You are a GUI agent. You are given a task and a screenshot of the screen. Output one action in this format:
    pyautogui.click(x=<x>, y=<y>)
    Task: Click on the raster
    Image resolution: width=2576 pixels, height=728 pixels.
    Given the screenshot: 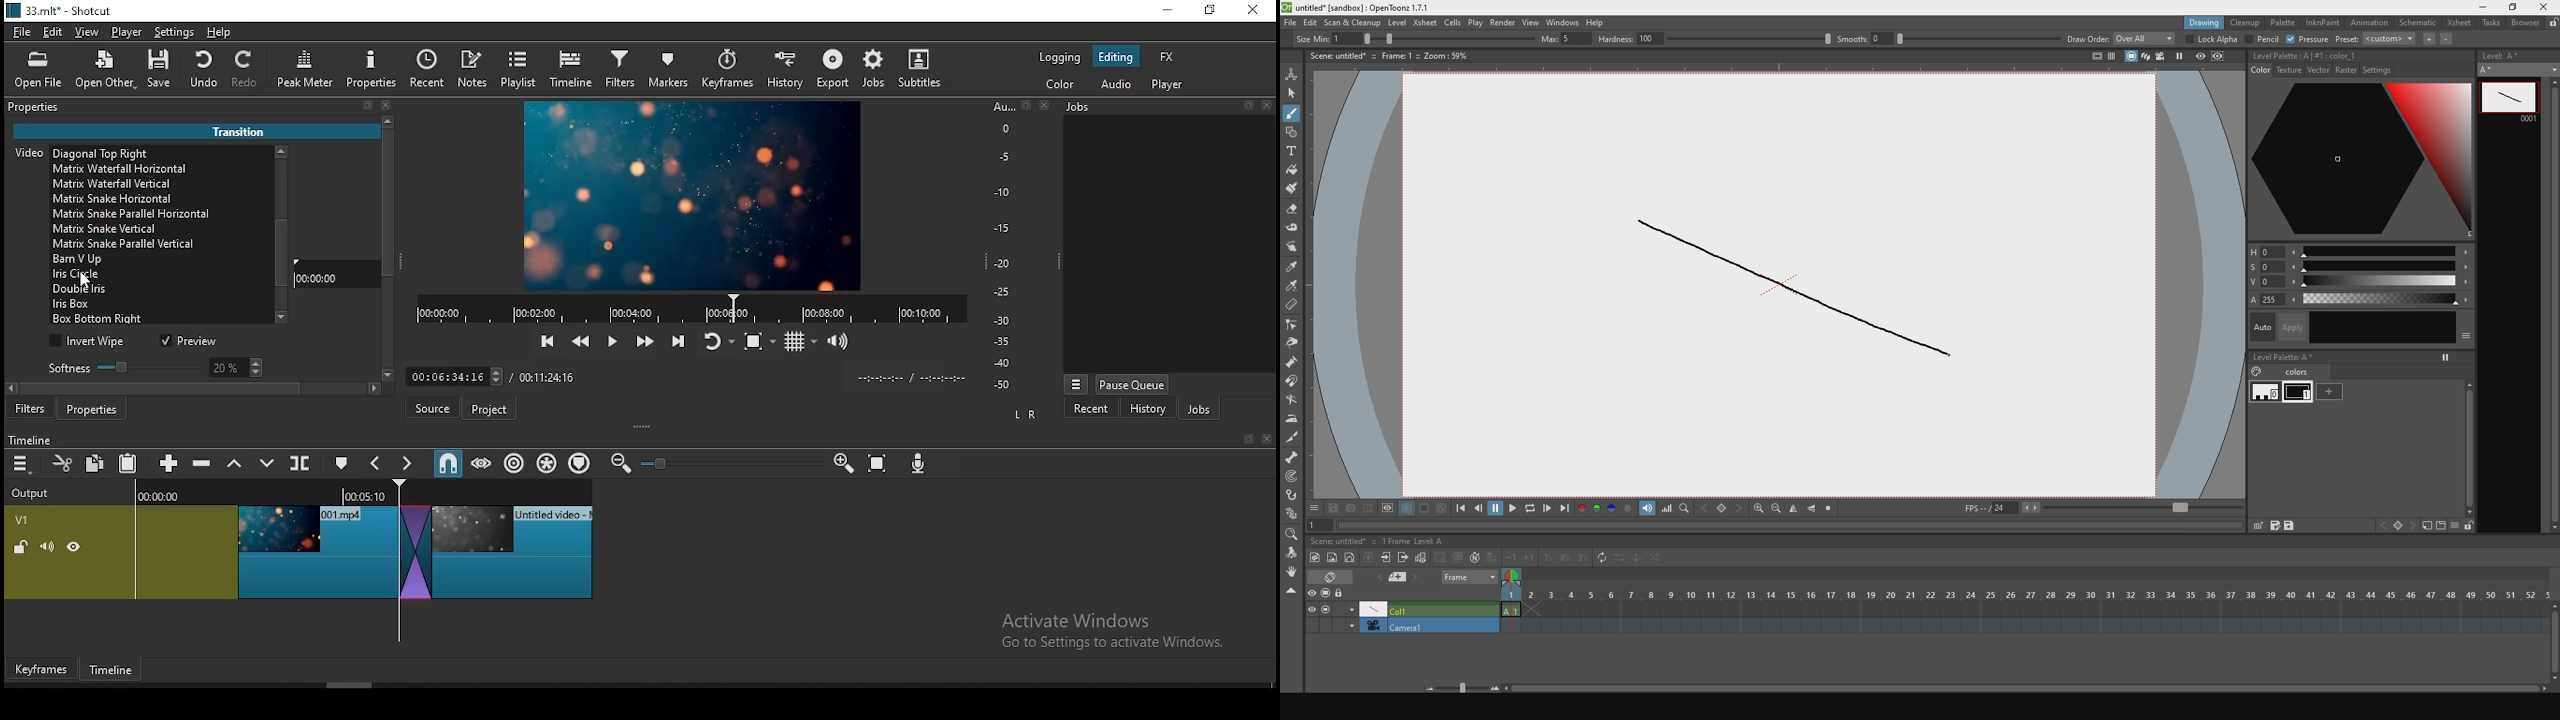 What is the action you would take?
    pyautogui.click(x=2347, y=71)
    